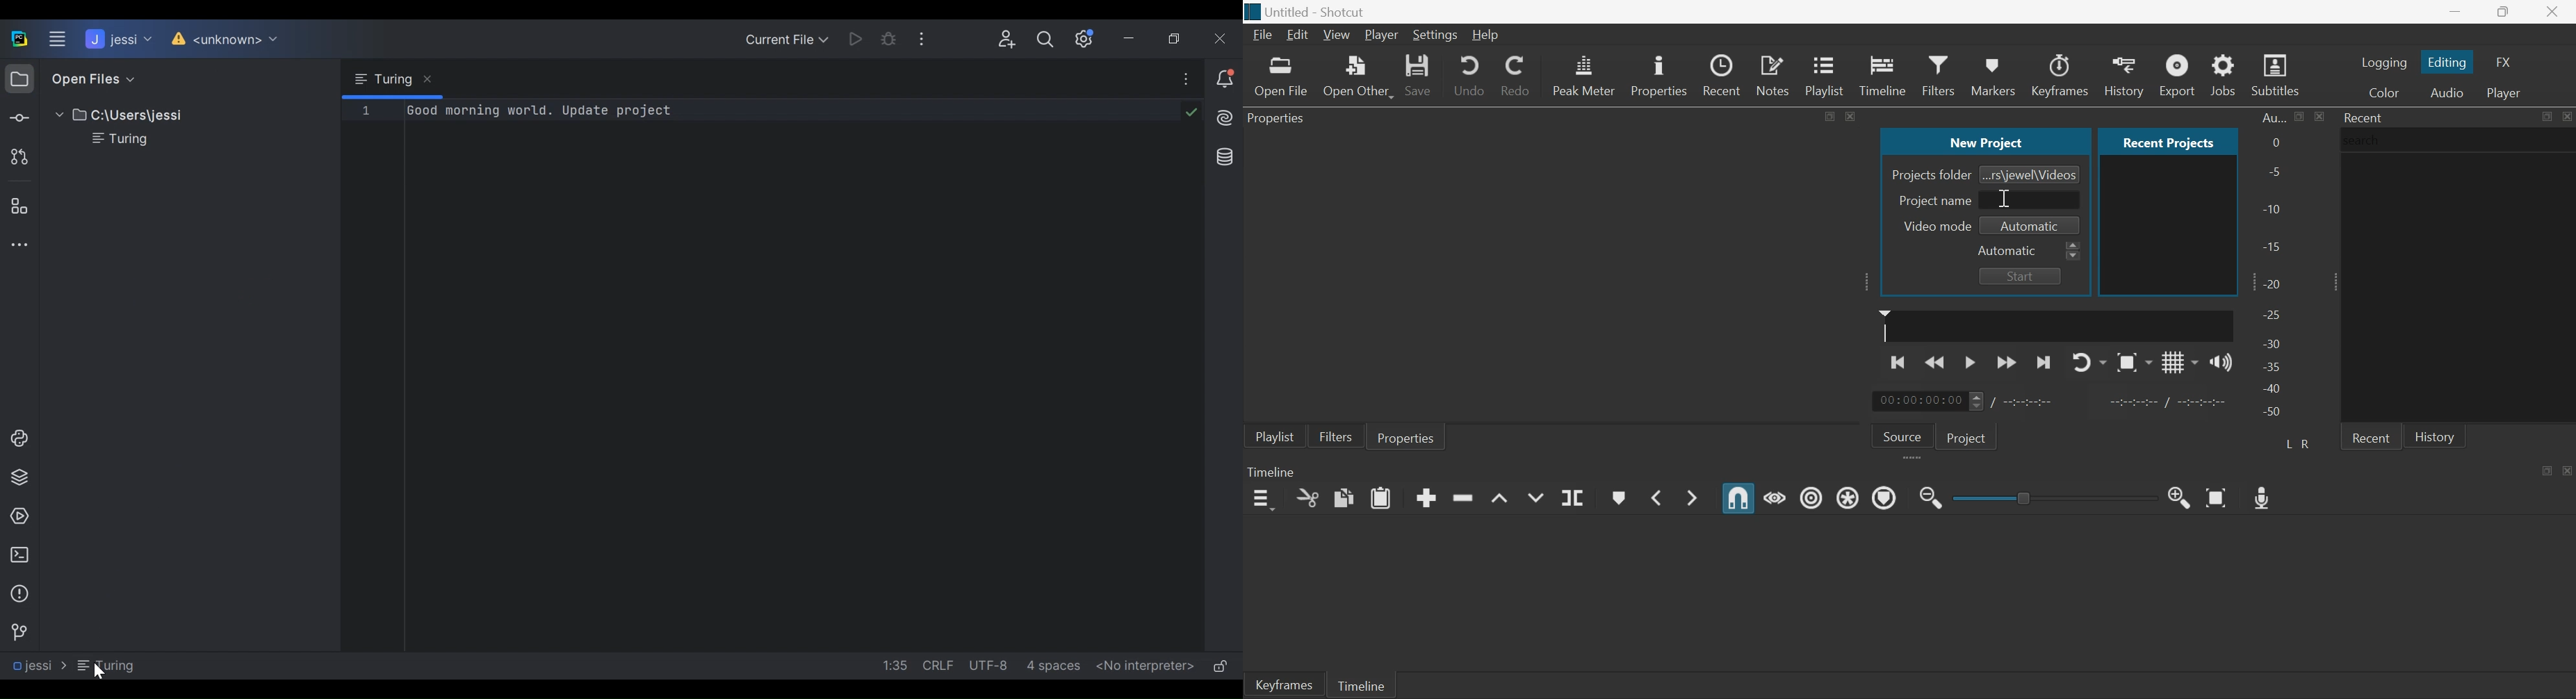  What do you see at coordinates (2176, 74) in the screenshot?
I see `Export` at bounding box center [2176, 74].